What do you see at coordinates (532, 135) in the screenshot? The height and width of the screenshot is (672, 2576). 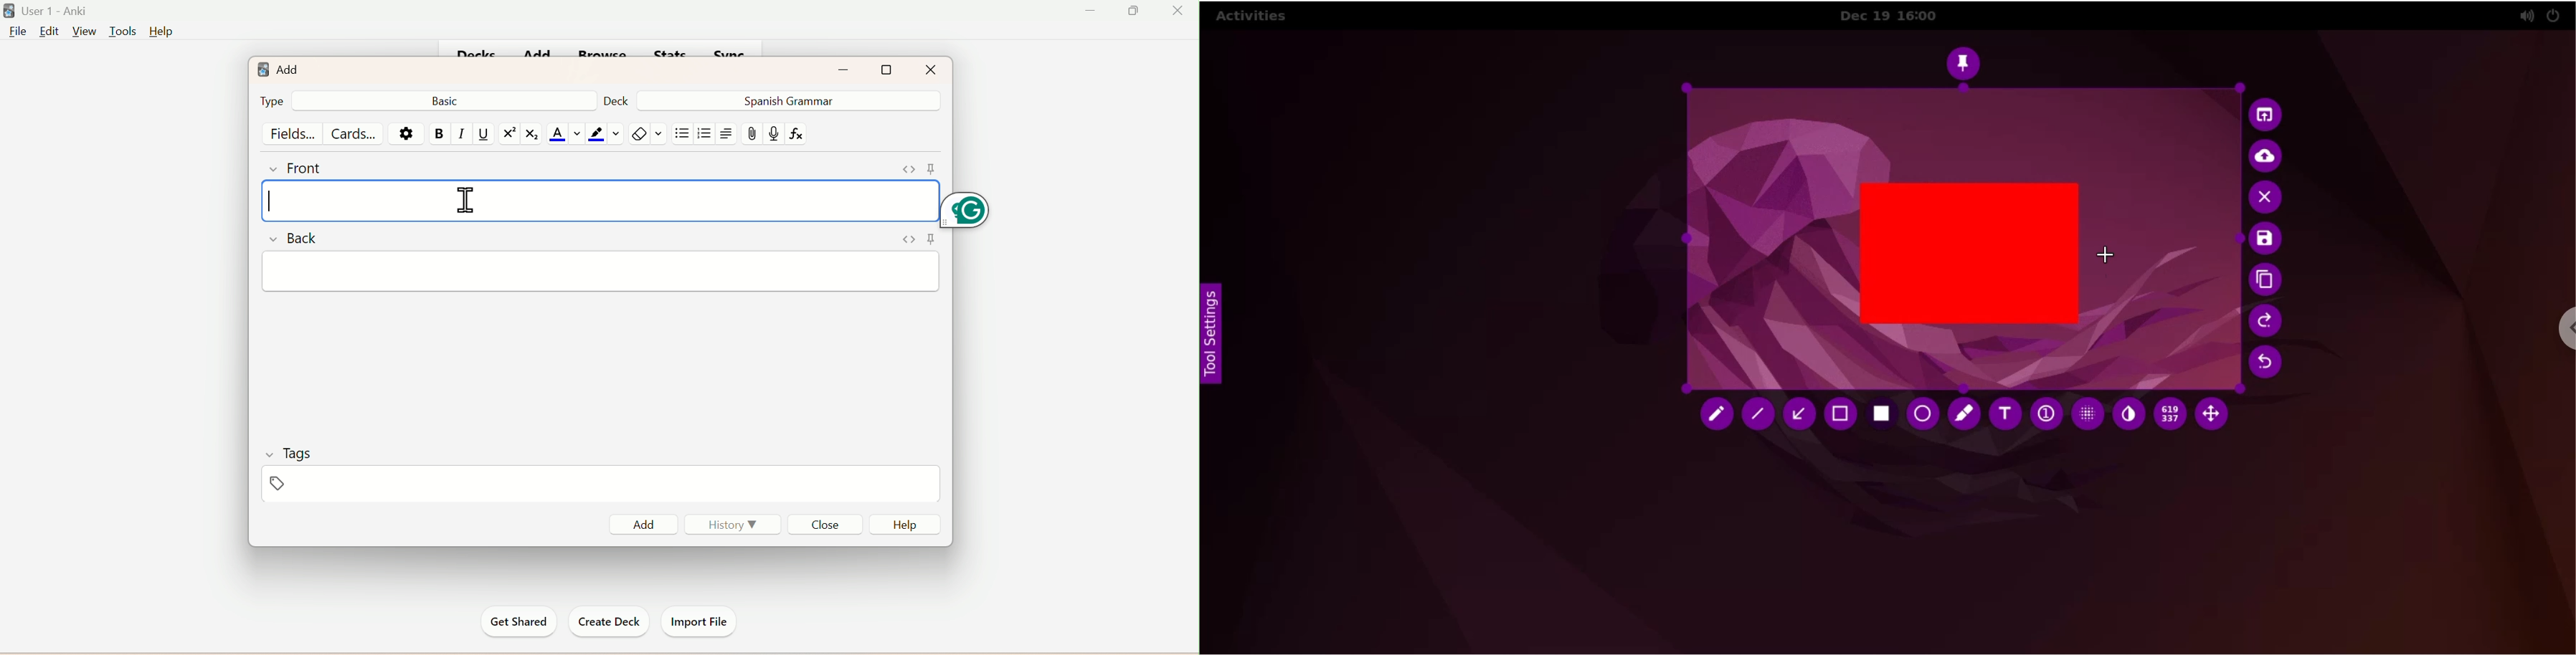 I see `Subscript` at bounding box center [532, 135].